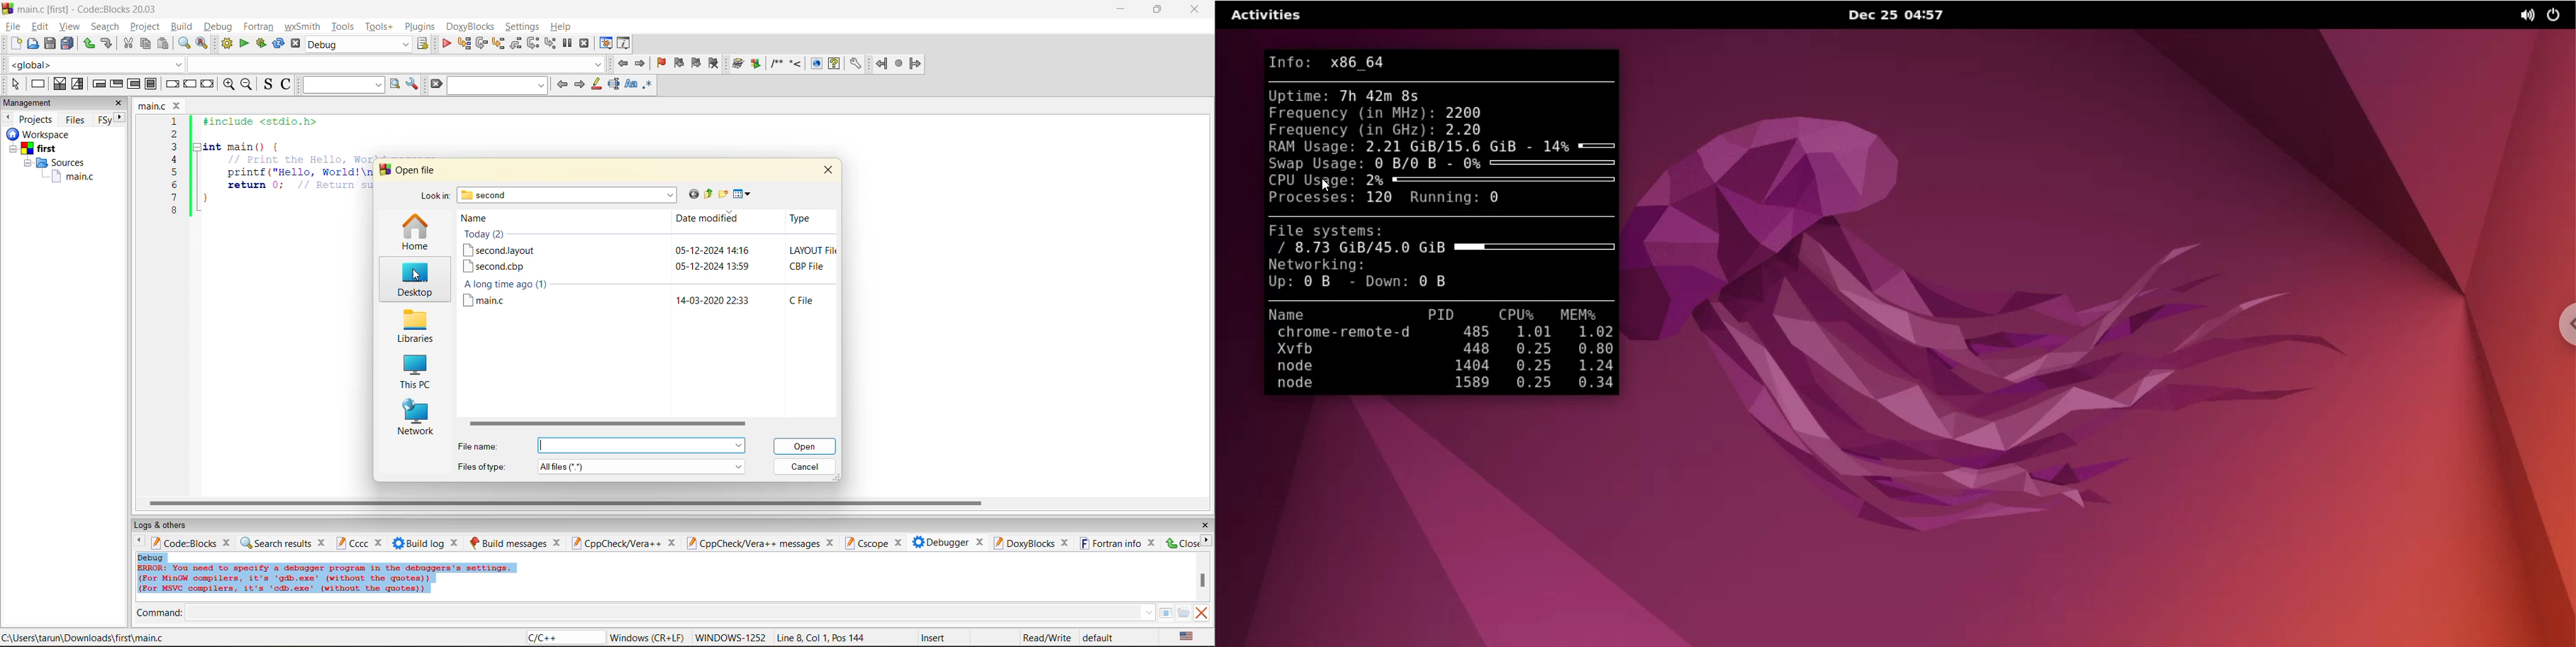 The width and height of the screenshot is (2576, 672). What do you see at coordinates (42, 27) in the screenshot?
I see `edit` at bounding box center [42, 27].